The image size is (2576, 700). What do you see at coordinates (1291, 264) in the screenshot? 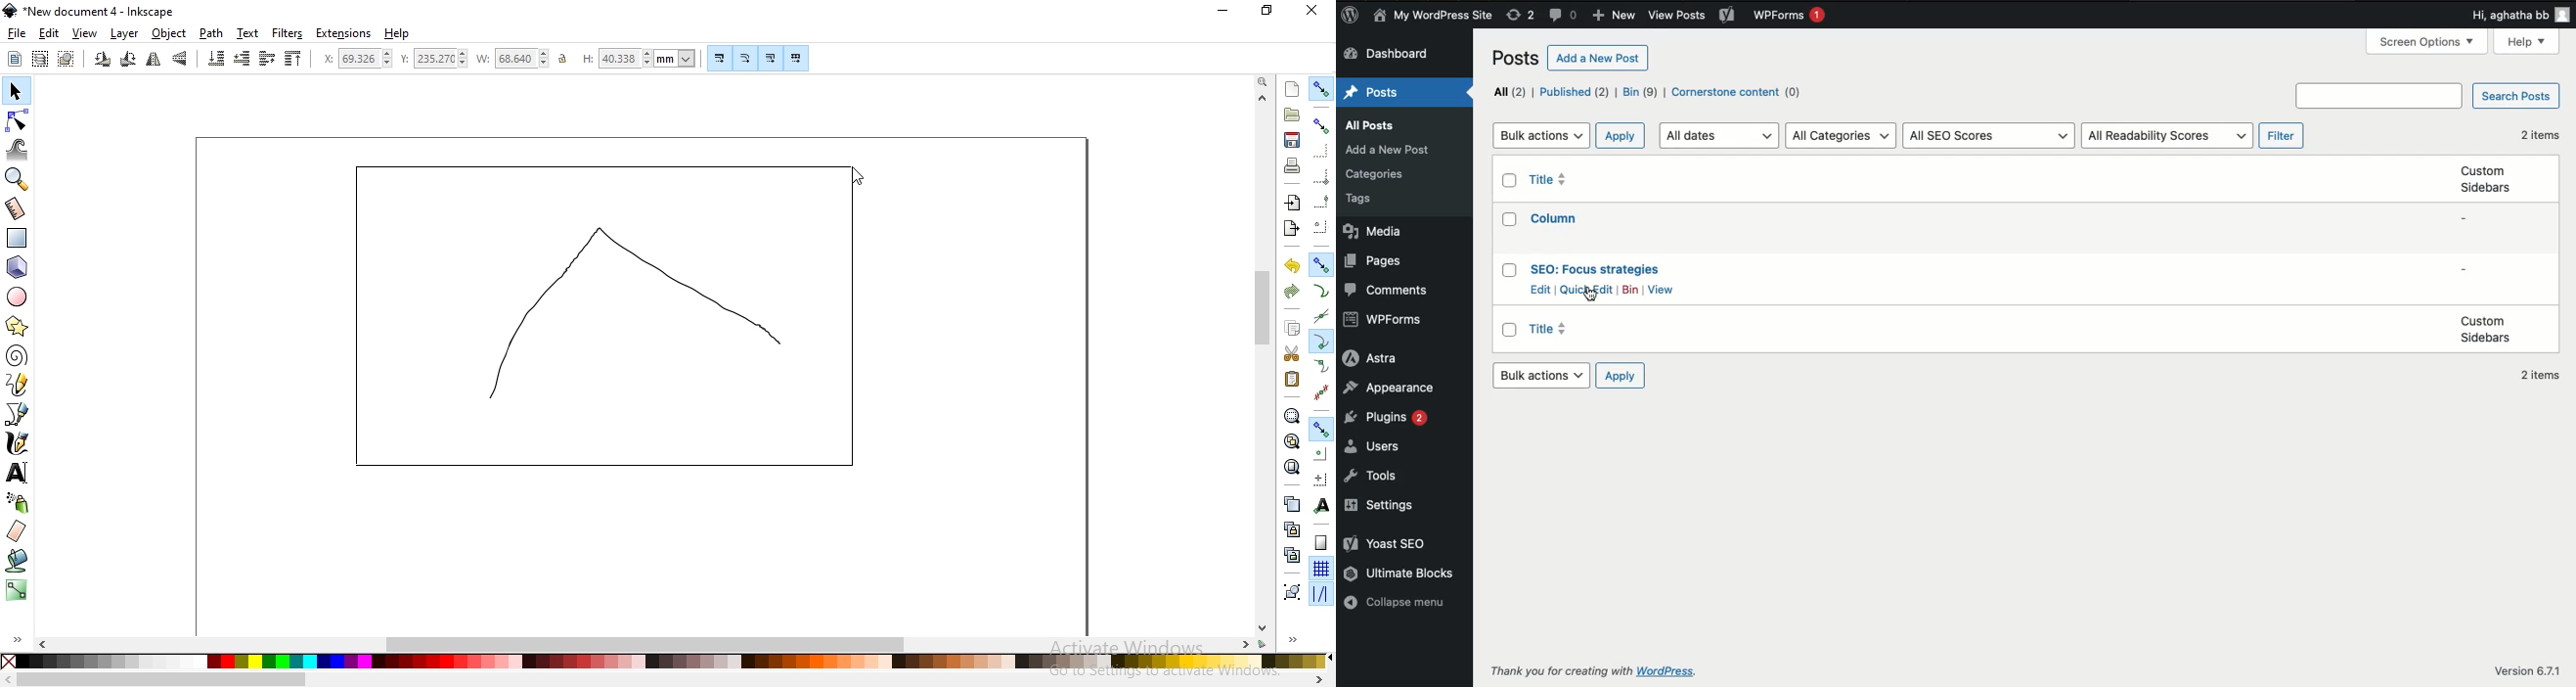
I see `undo` at bounding box center [1291, 264].